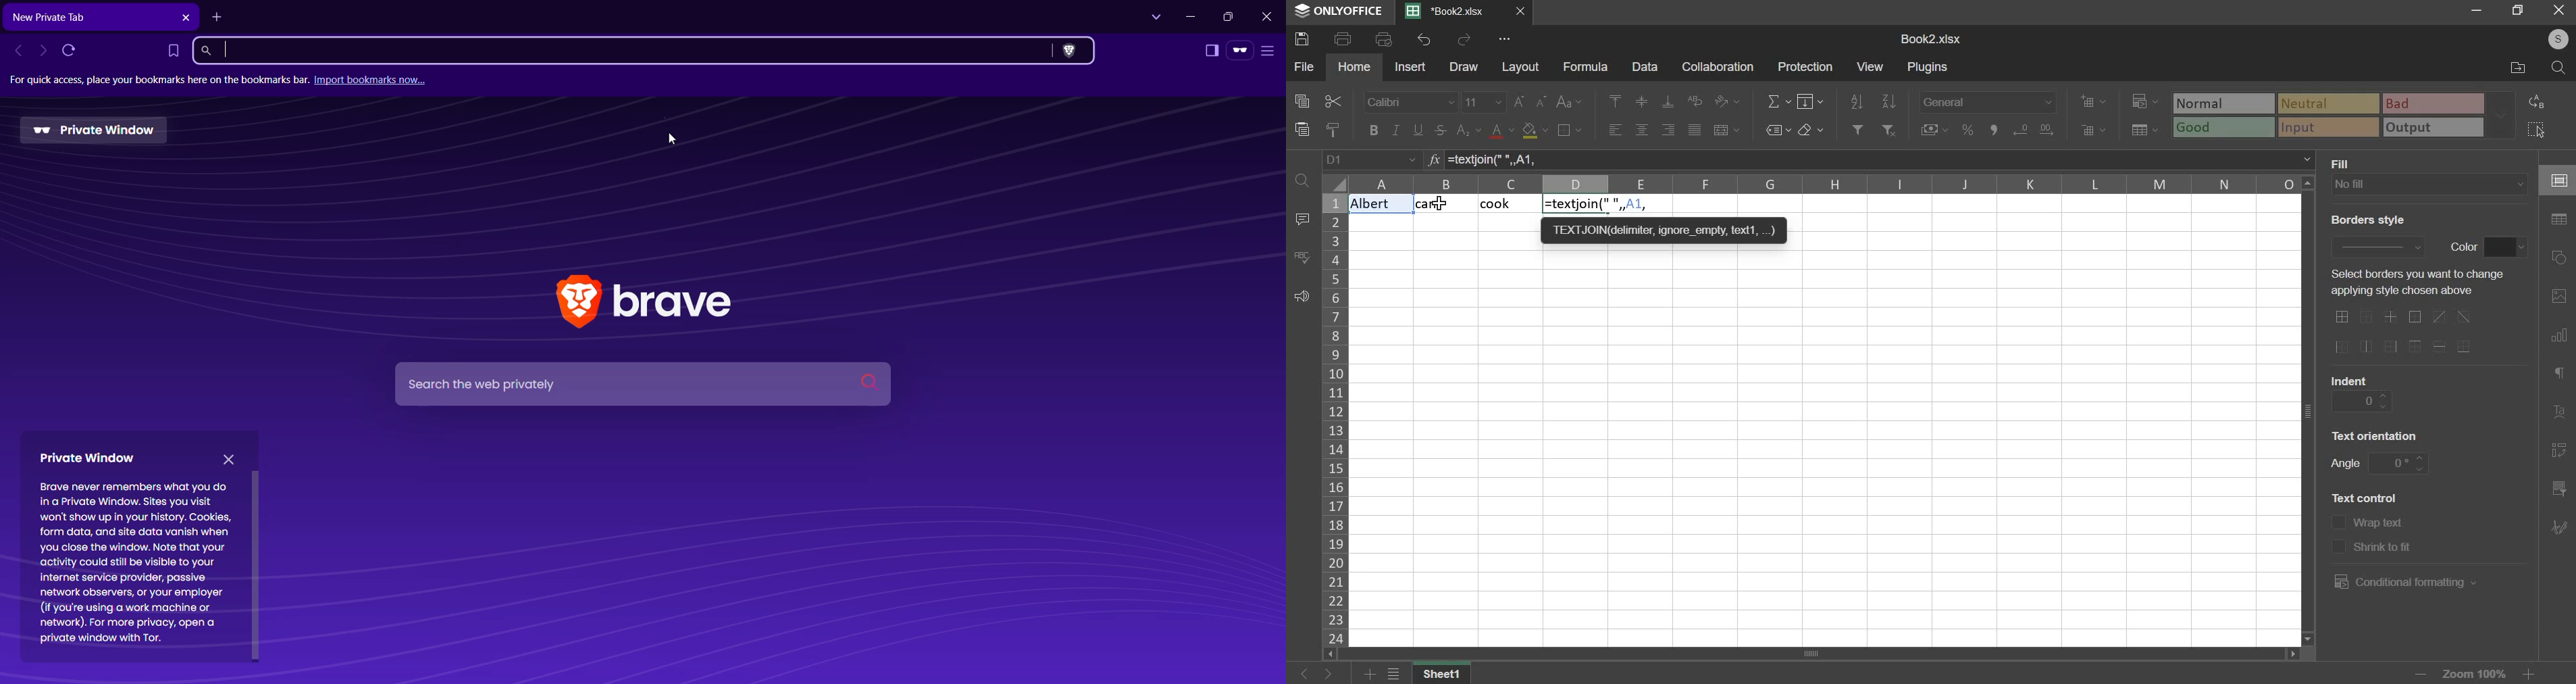 The height and width of the screenshot is (700, 2576). What do you see at coordinates (1468, 129) in the screenshot?
I see `subscript & superscript` at bounding box center [1468, 129].